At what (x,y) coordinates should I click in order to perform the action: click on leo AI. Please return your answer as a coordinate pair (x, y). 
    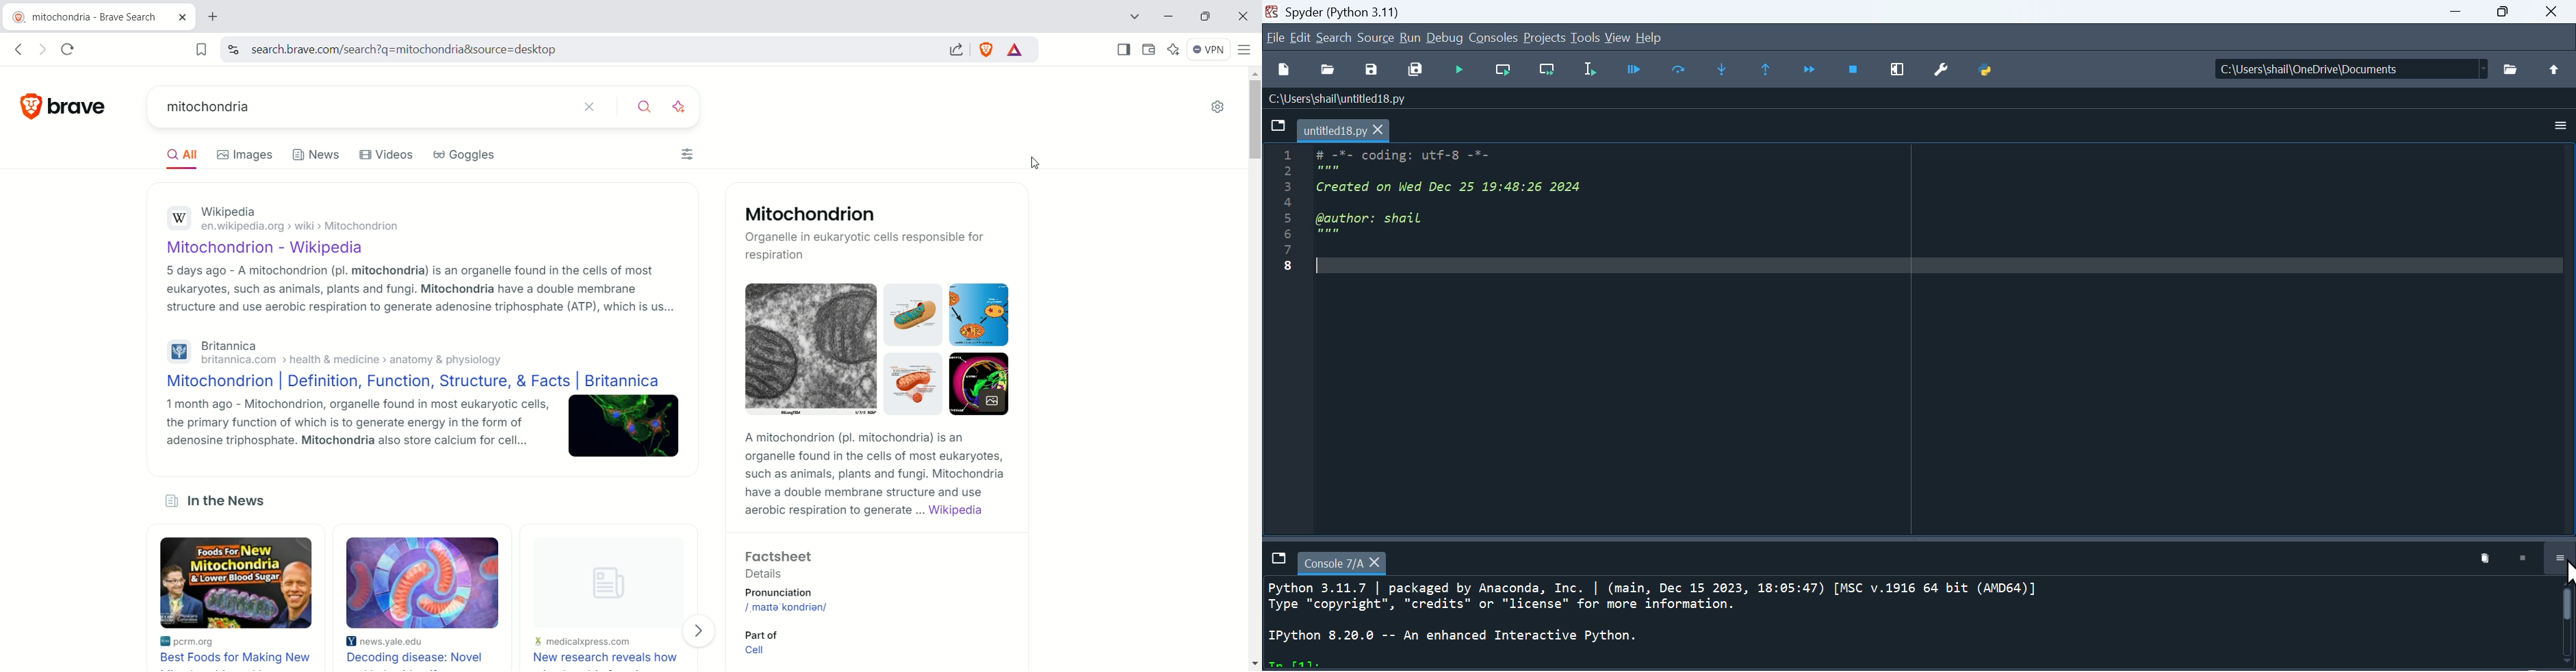
    Looking at the image, I should click on (1175, 51).